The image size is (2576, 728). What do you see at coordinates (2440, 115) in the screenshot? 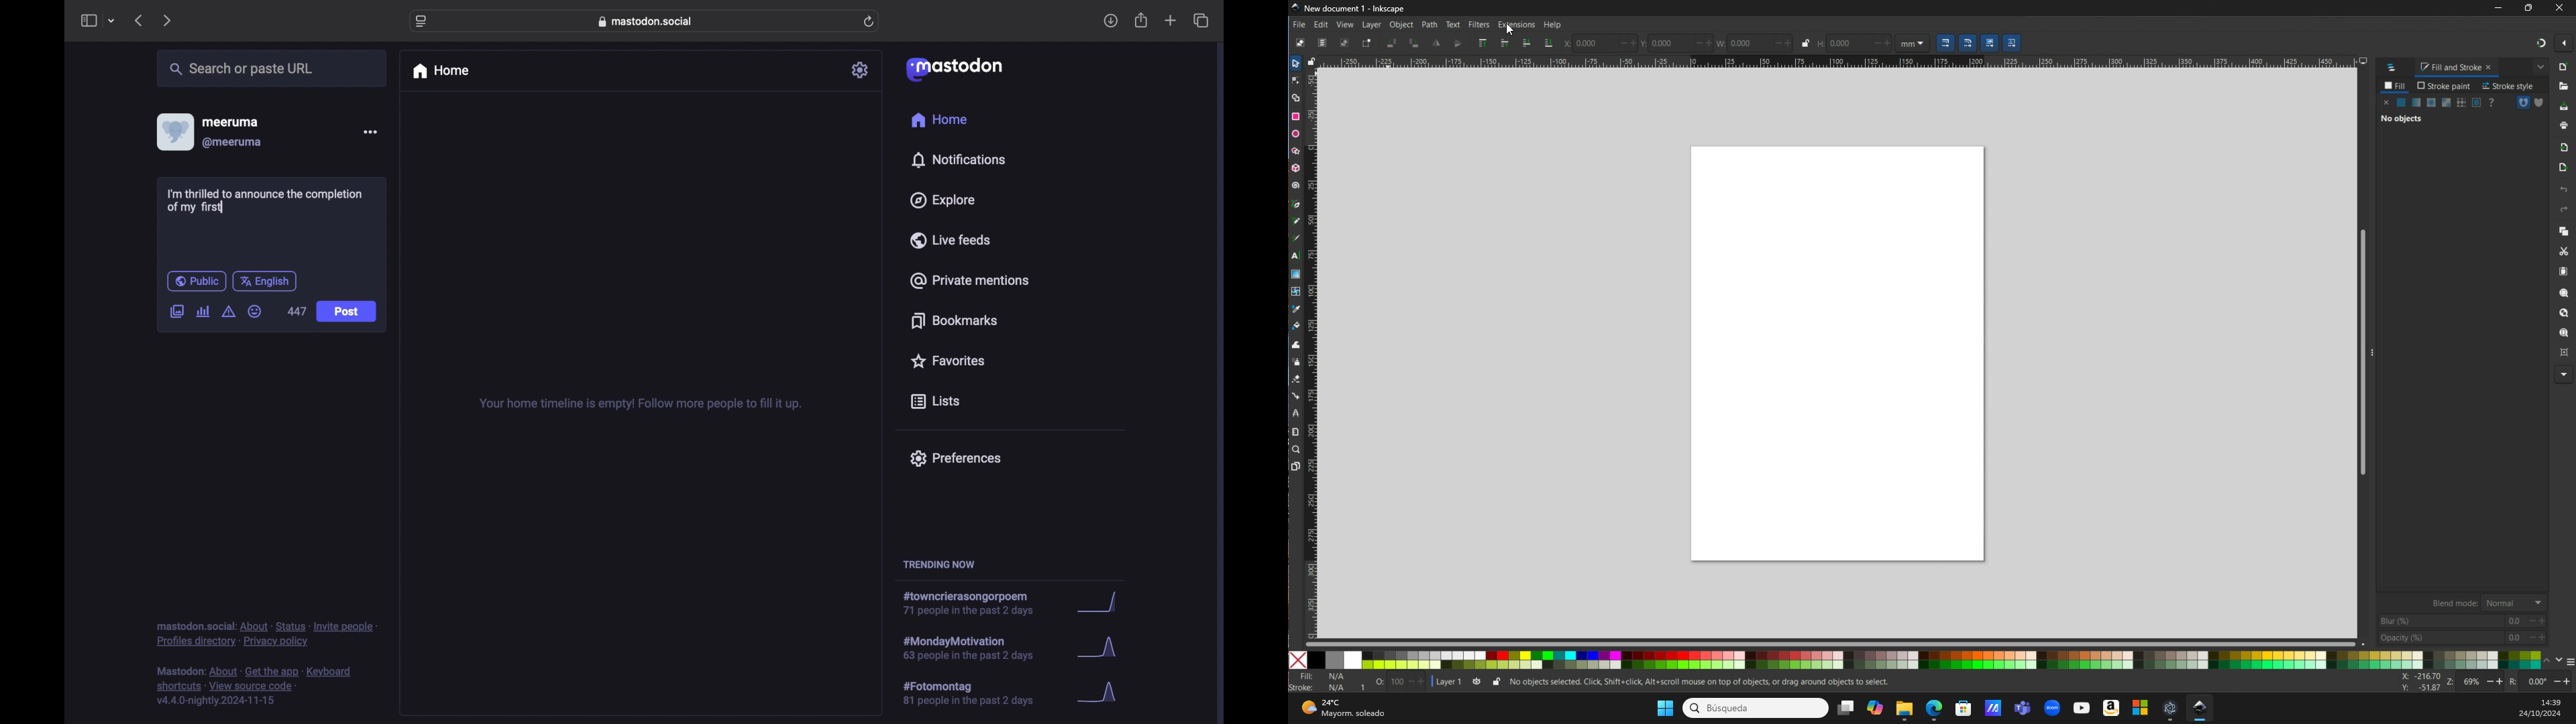
I see `Objects` at bounding box center [2440, 115].